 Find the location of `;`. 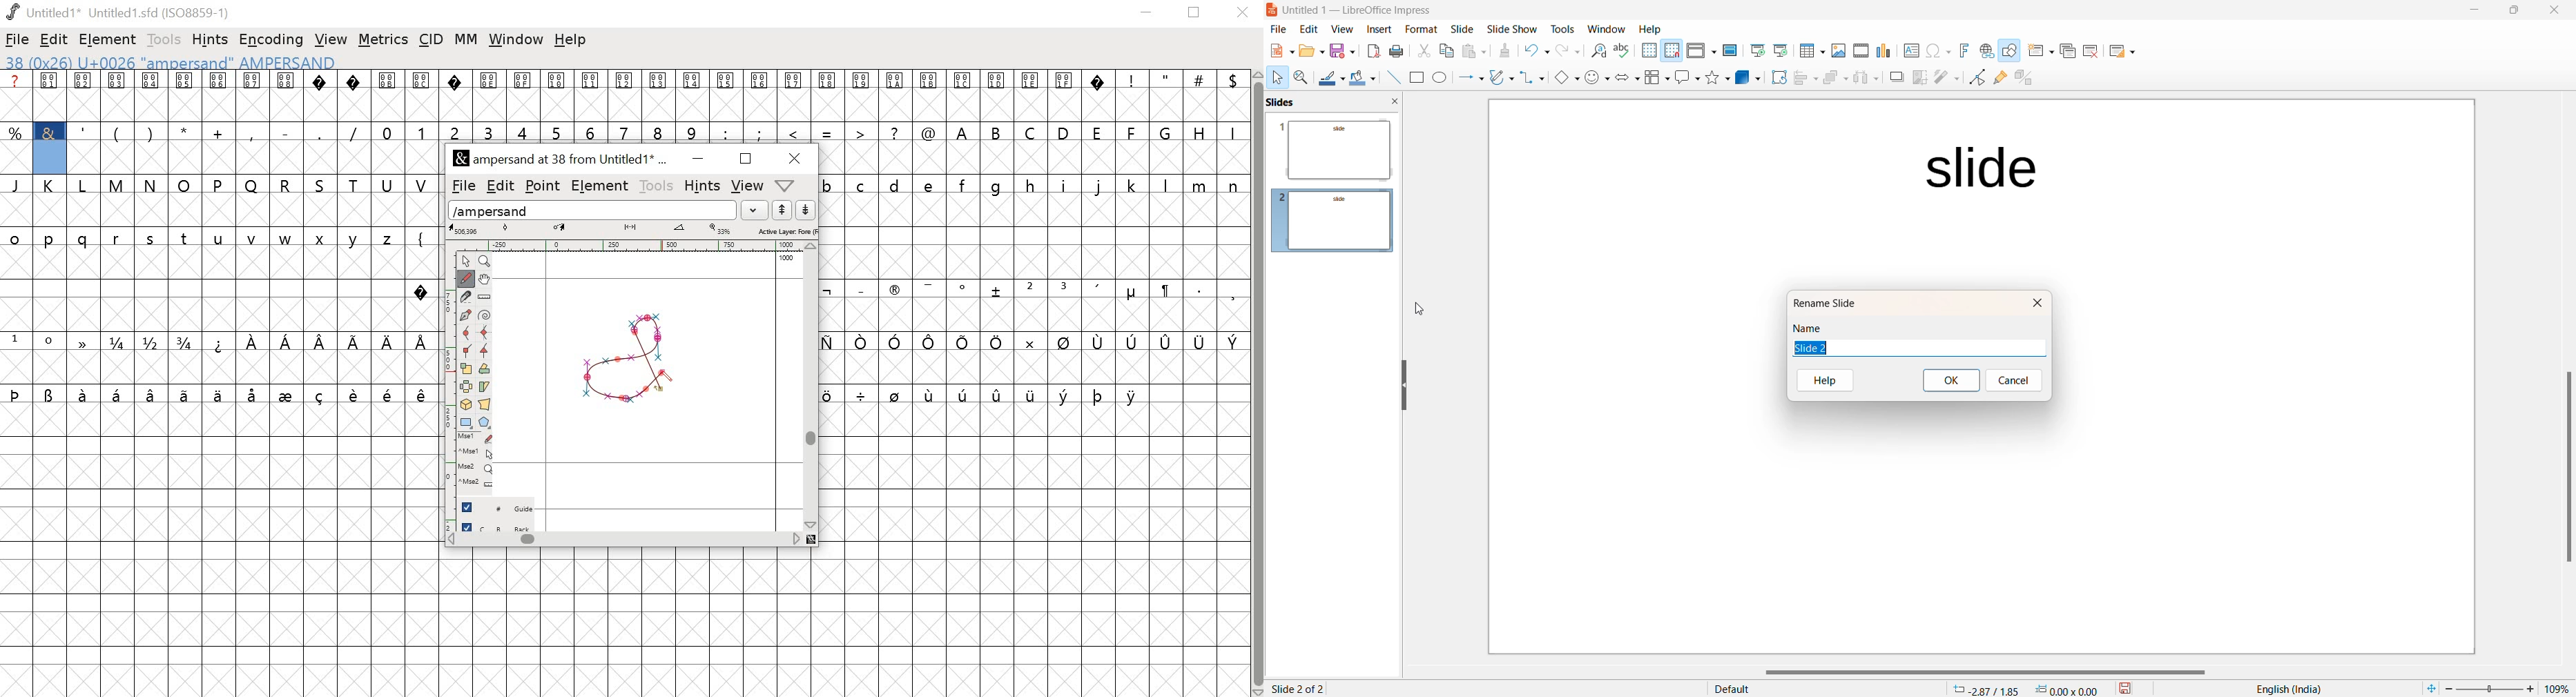

; is located at coordinates (761, 132).